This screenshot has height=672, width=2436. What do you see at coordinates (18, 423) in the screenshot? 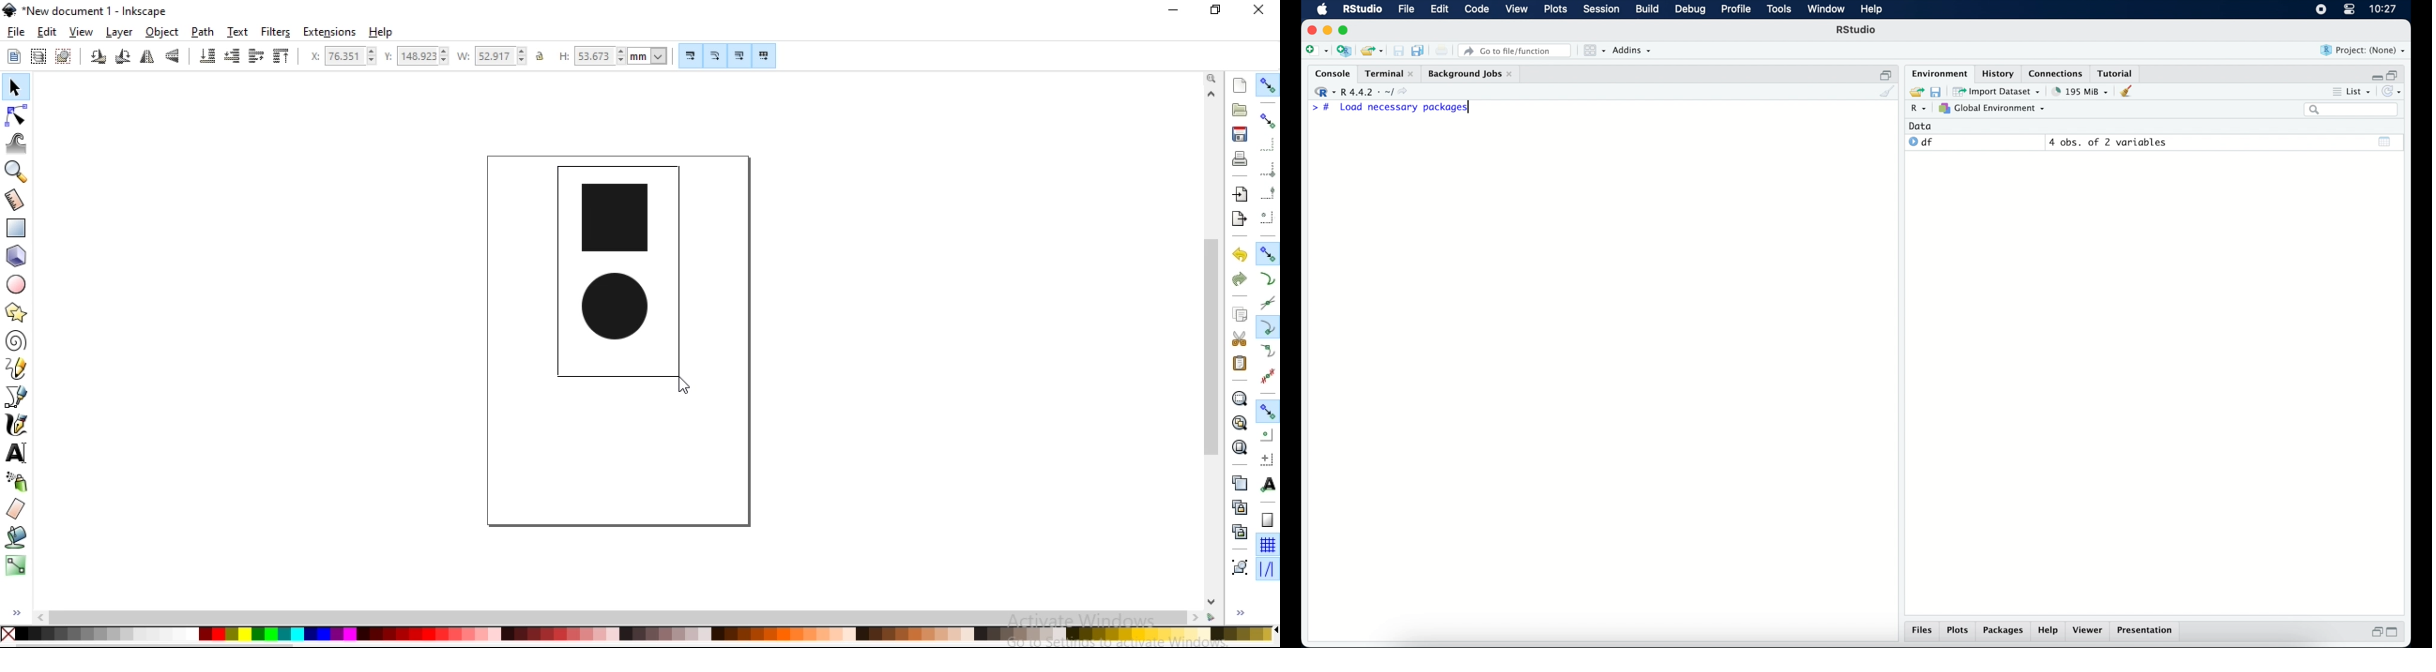
I see `draw calligraphic or brush strokes` at bounding box center [18, 423].